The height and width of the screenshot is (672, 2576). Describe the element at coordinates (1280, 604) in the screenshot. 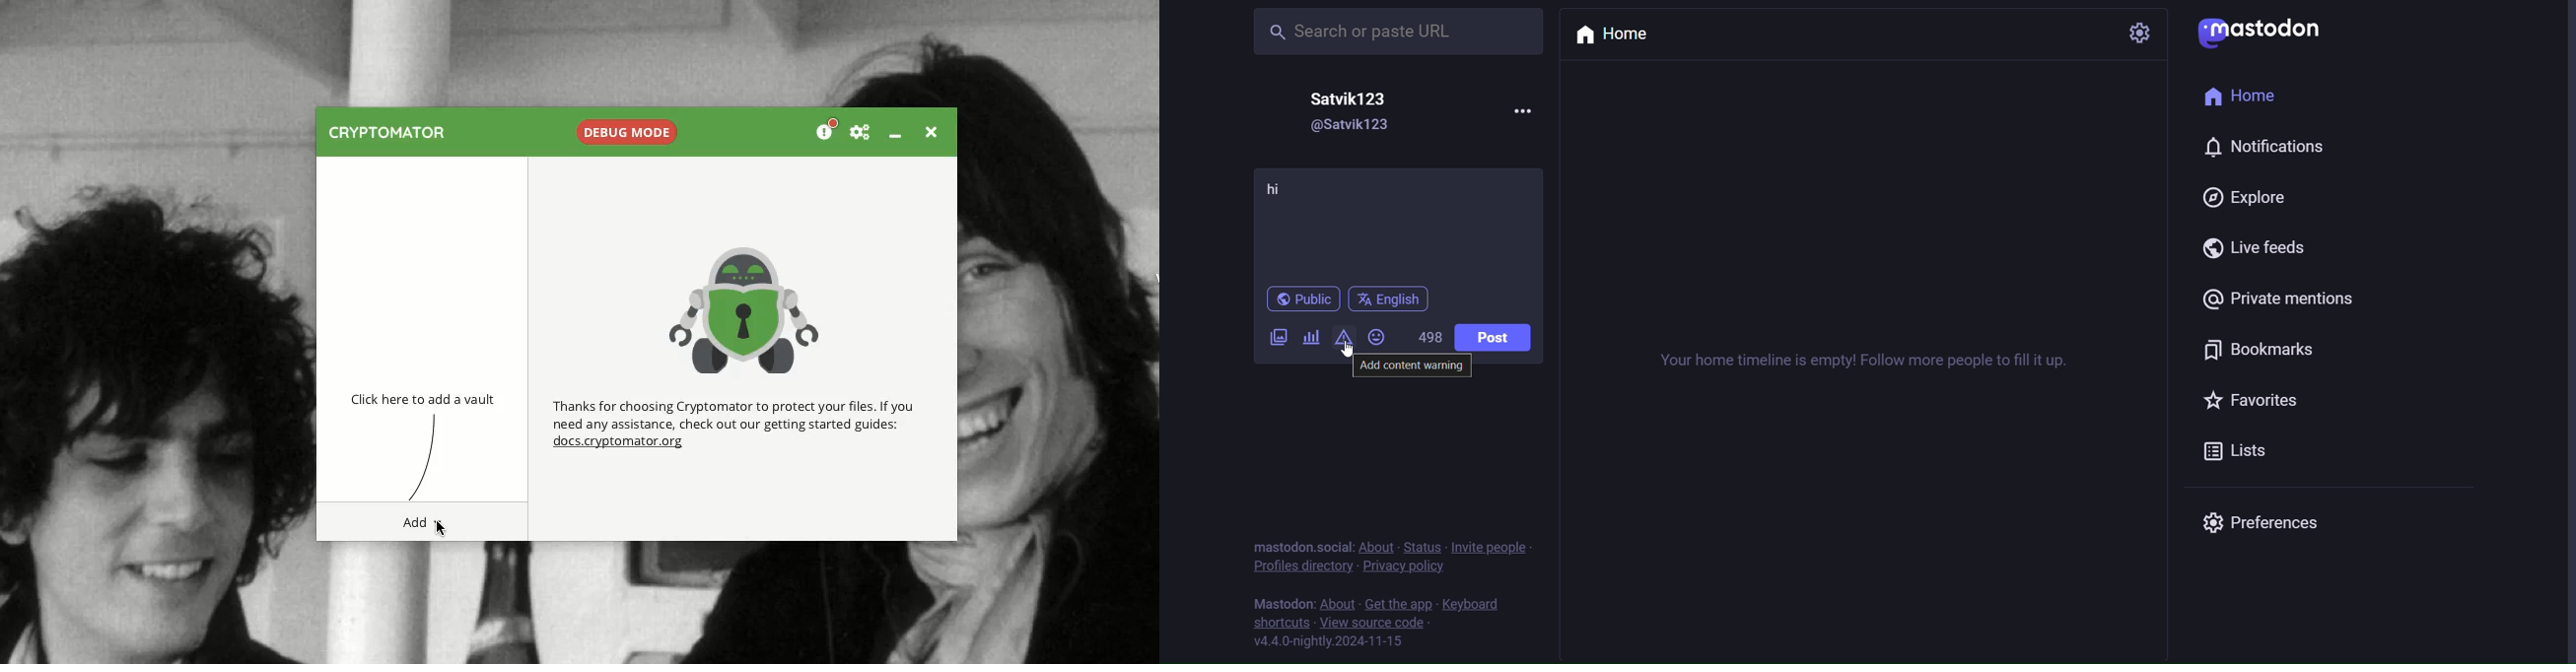

I see `text` at that location.